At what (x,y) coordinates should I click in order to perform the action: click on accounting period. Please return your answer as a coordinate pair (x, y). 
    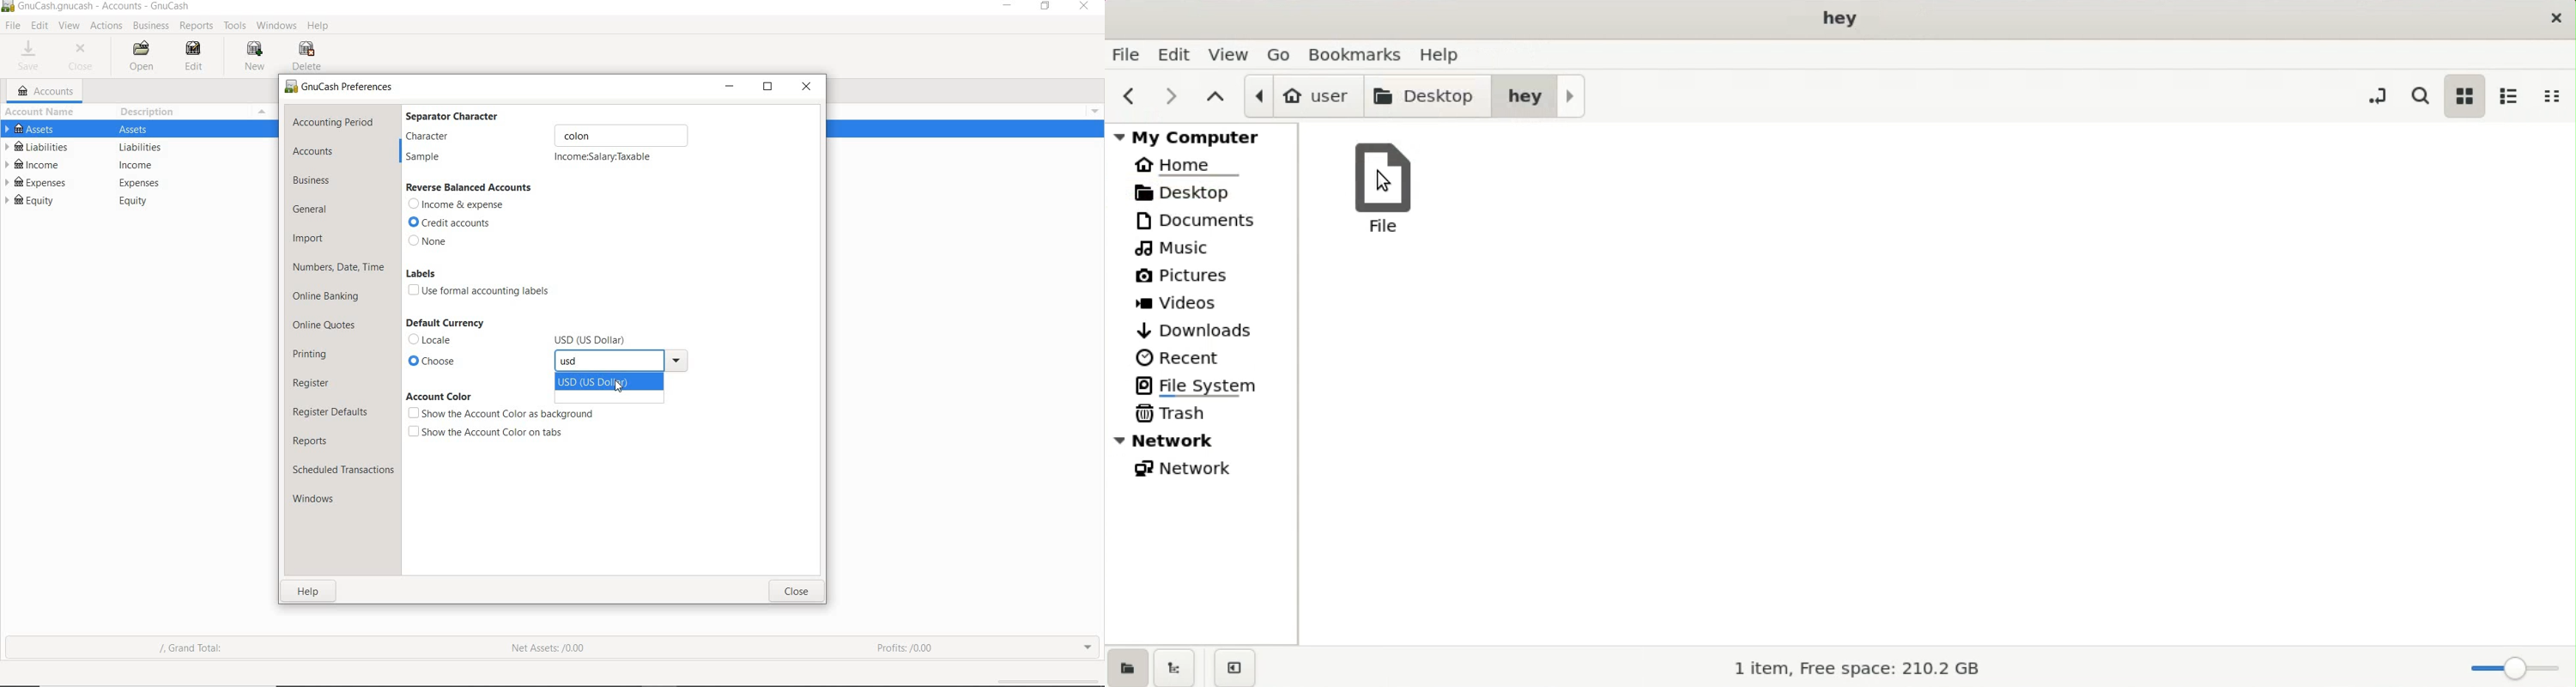
    Looking at the image, I should click on (333, 122).